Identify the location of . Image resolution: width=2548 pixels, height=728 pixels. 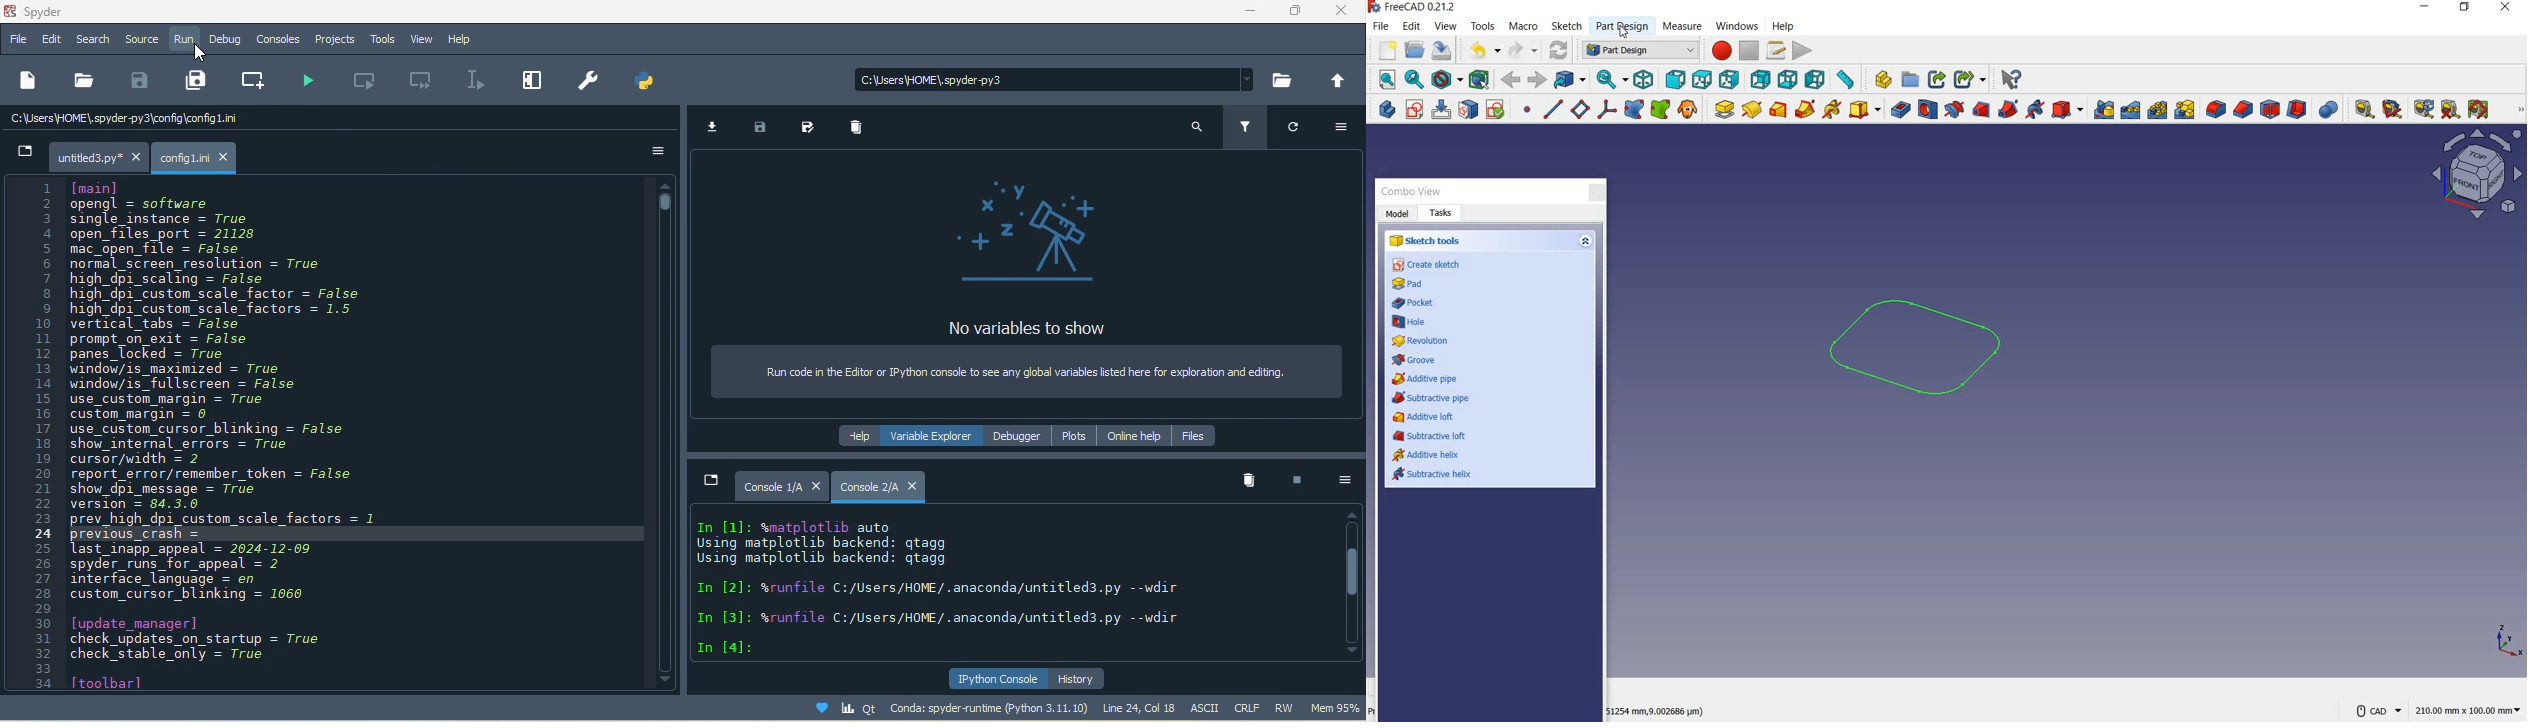
(663, 364).